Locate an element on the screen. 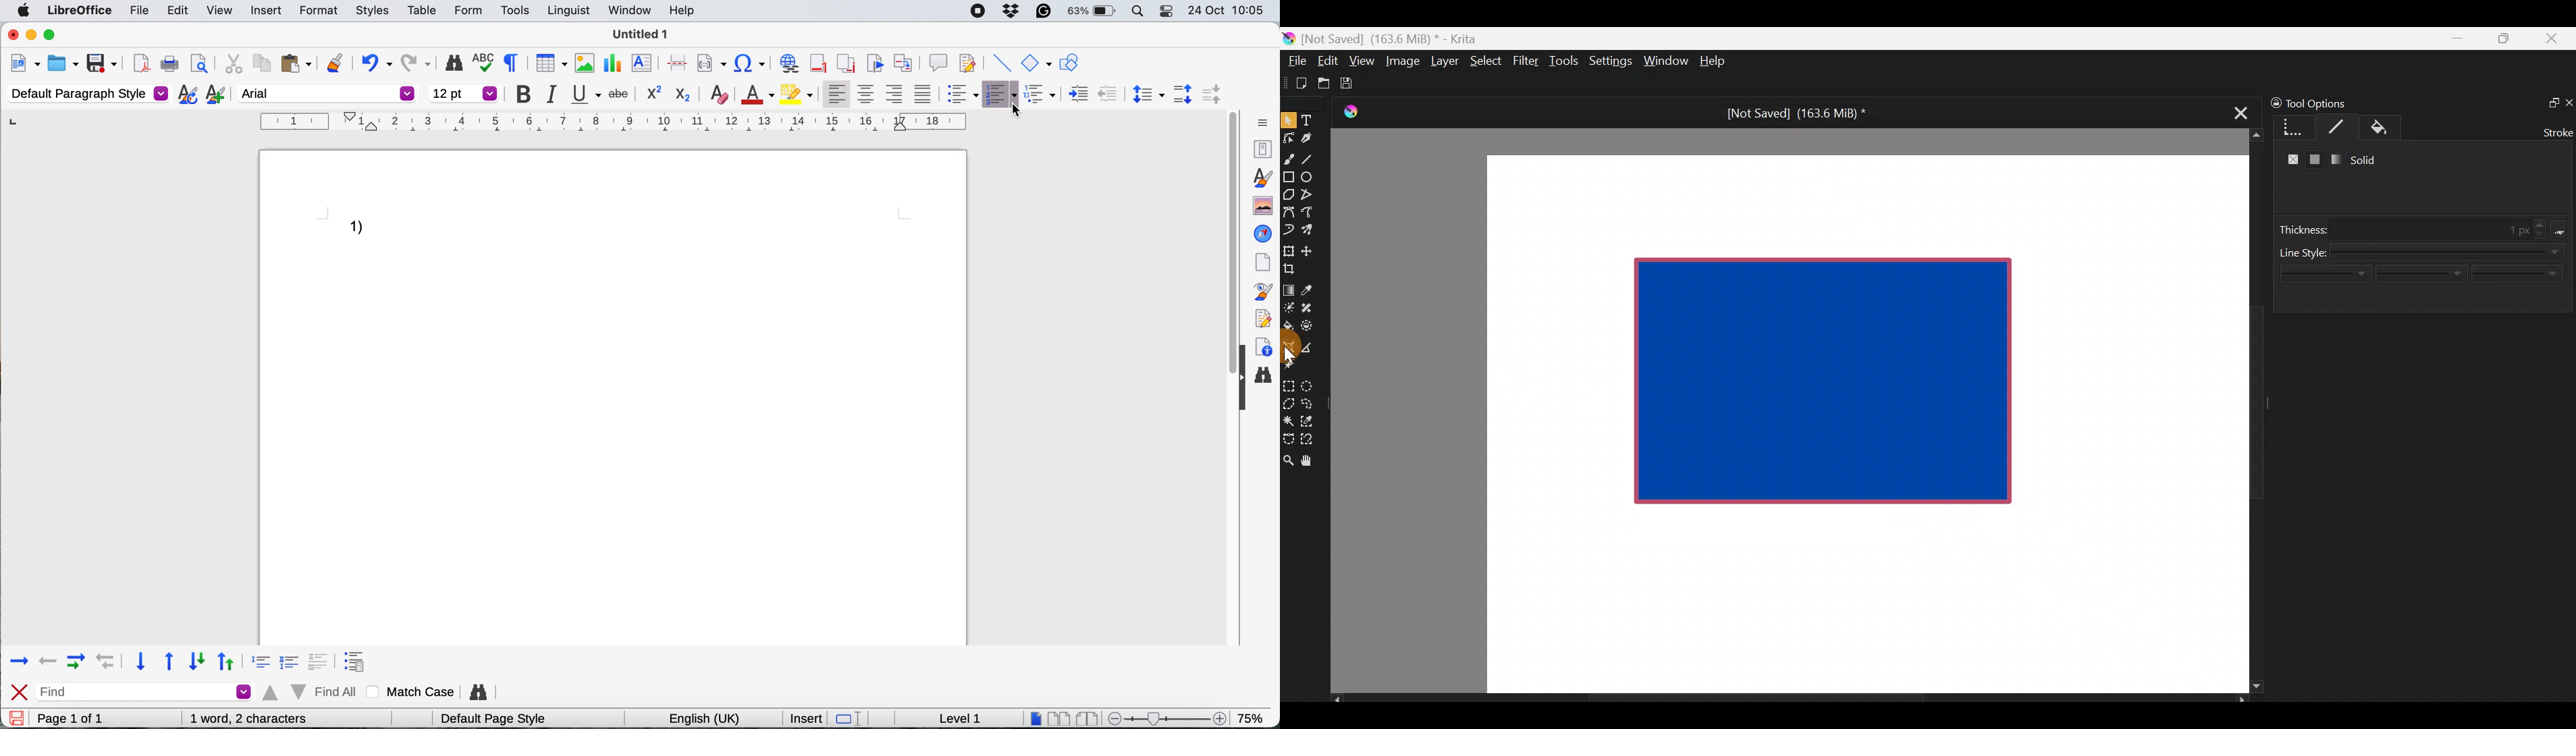  Layer is located at coordinates (1443, 64).